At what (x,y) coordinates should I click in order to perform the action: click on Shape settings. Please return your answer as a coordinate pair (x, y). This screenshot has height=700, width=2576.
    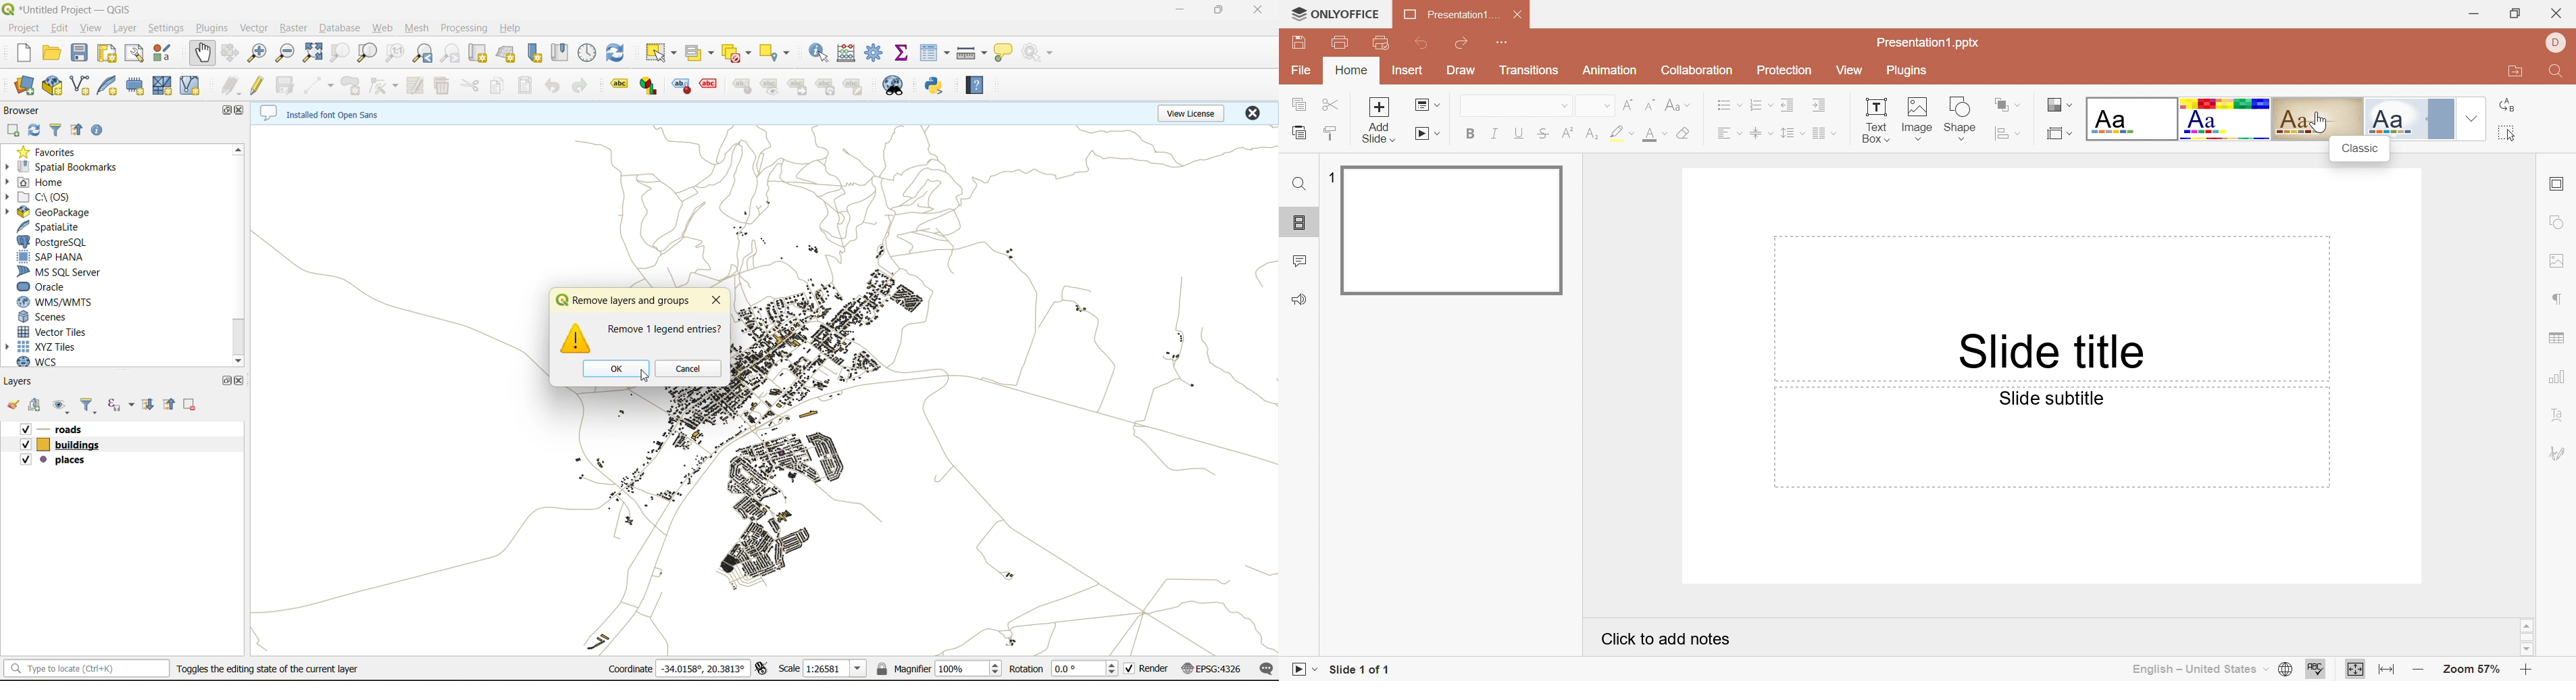
    Looking at the image, I should click on (2559, 222).